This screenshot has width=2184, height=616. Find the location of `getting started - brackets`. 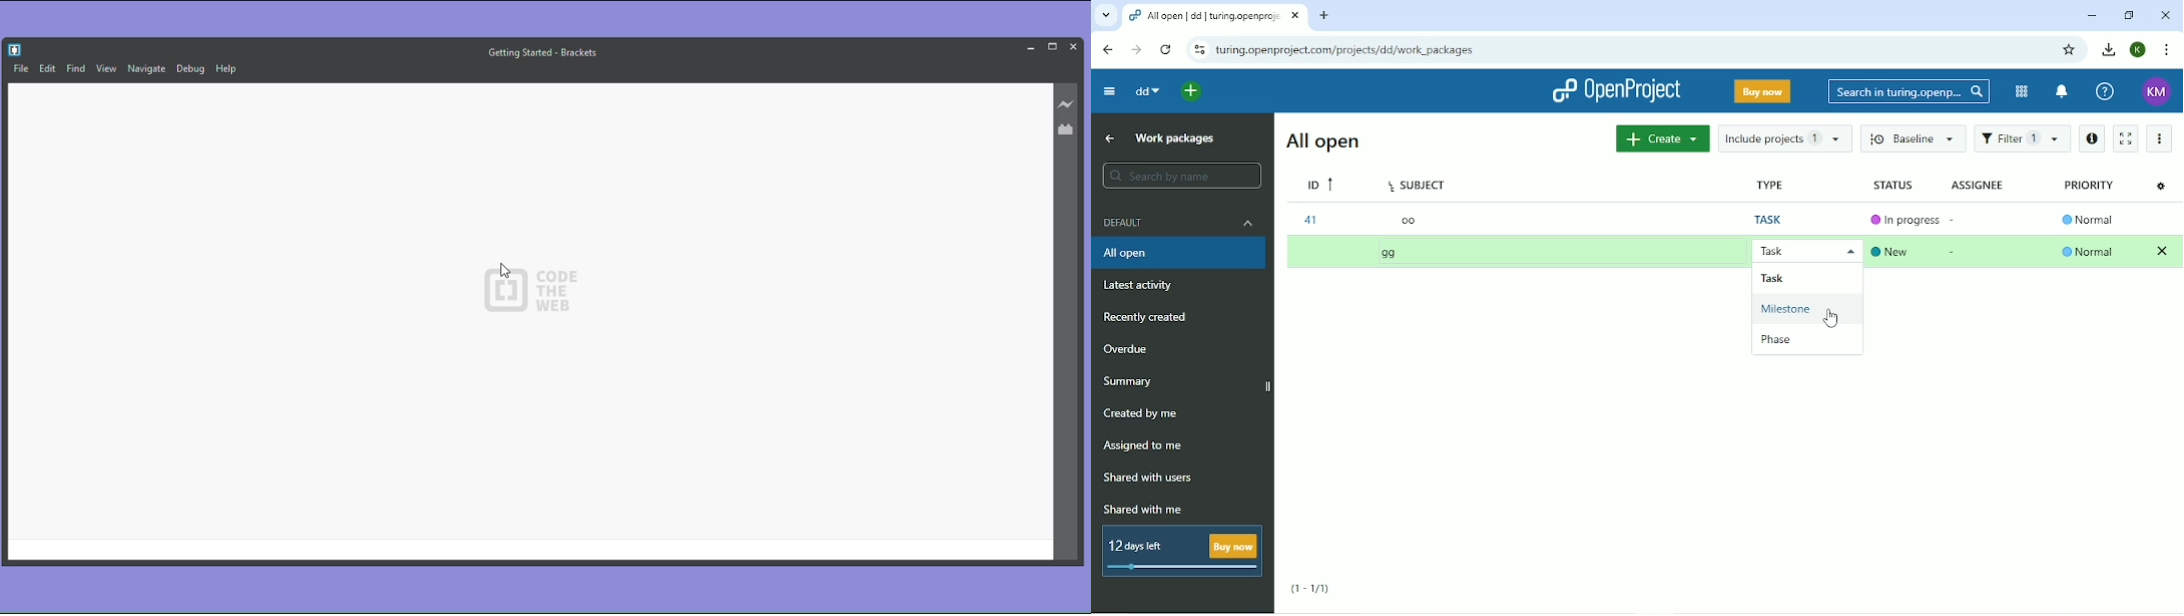

getting started - brackets is located at coordinates (546, 52).